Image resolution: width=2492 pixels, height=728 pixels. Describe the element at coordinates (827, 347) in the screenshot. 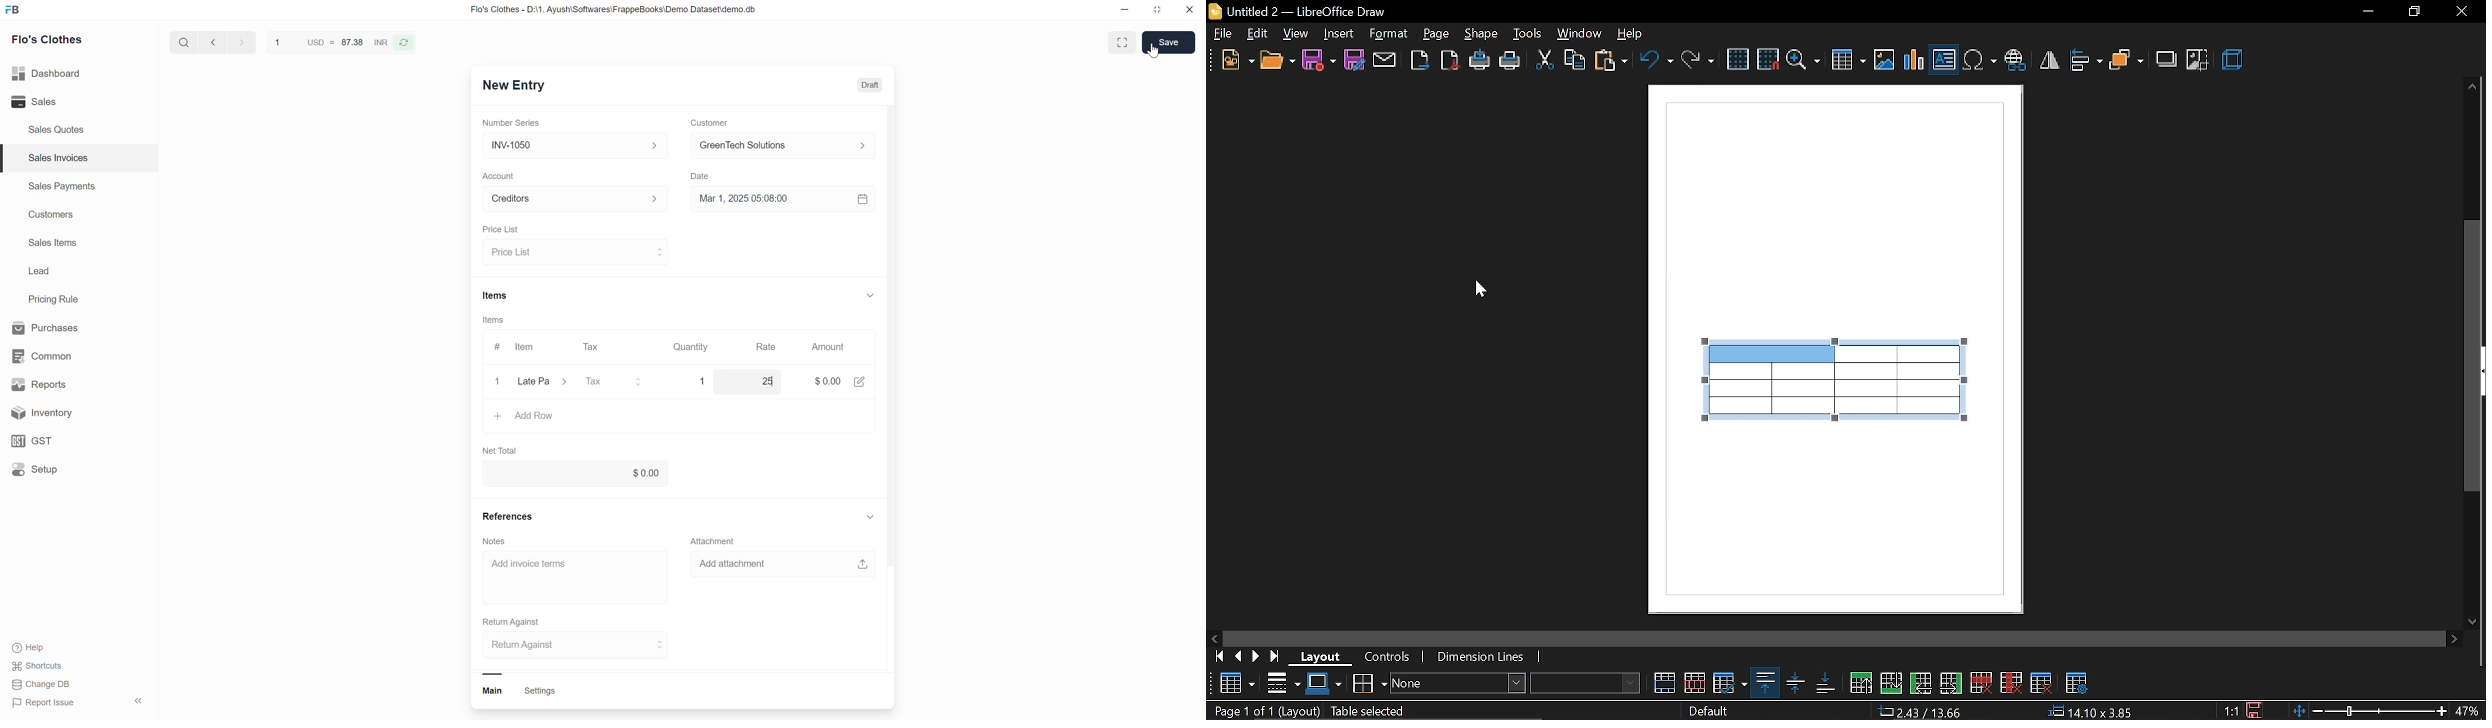

I see `Amount` at that location.